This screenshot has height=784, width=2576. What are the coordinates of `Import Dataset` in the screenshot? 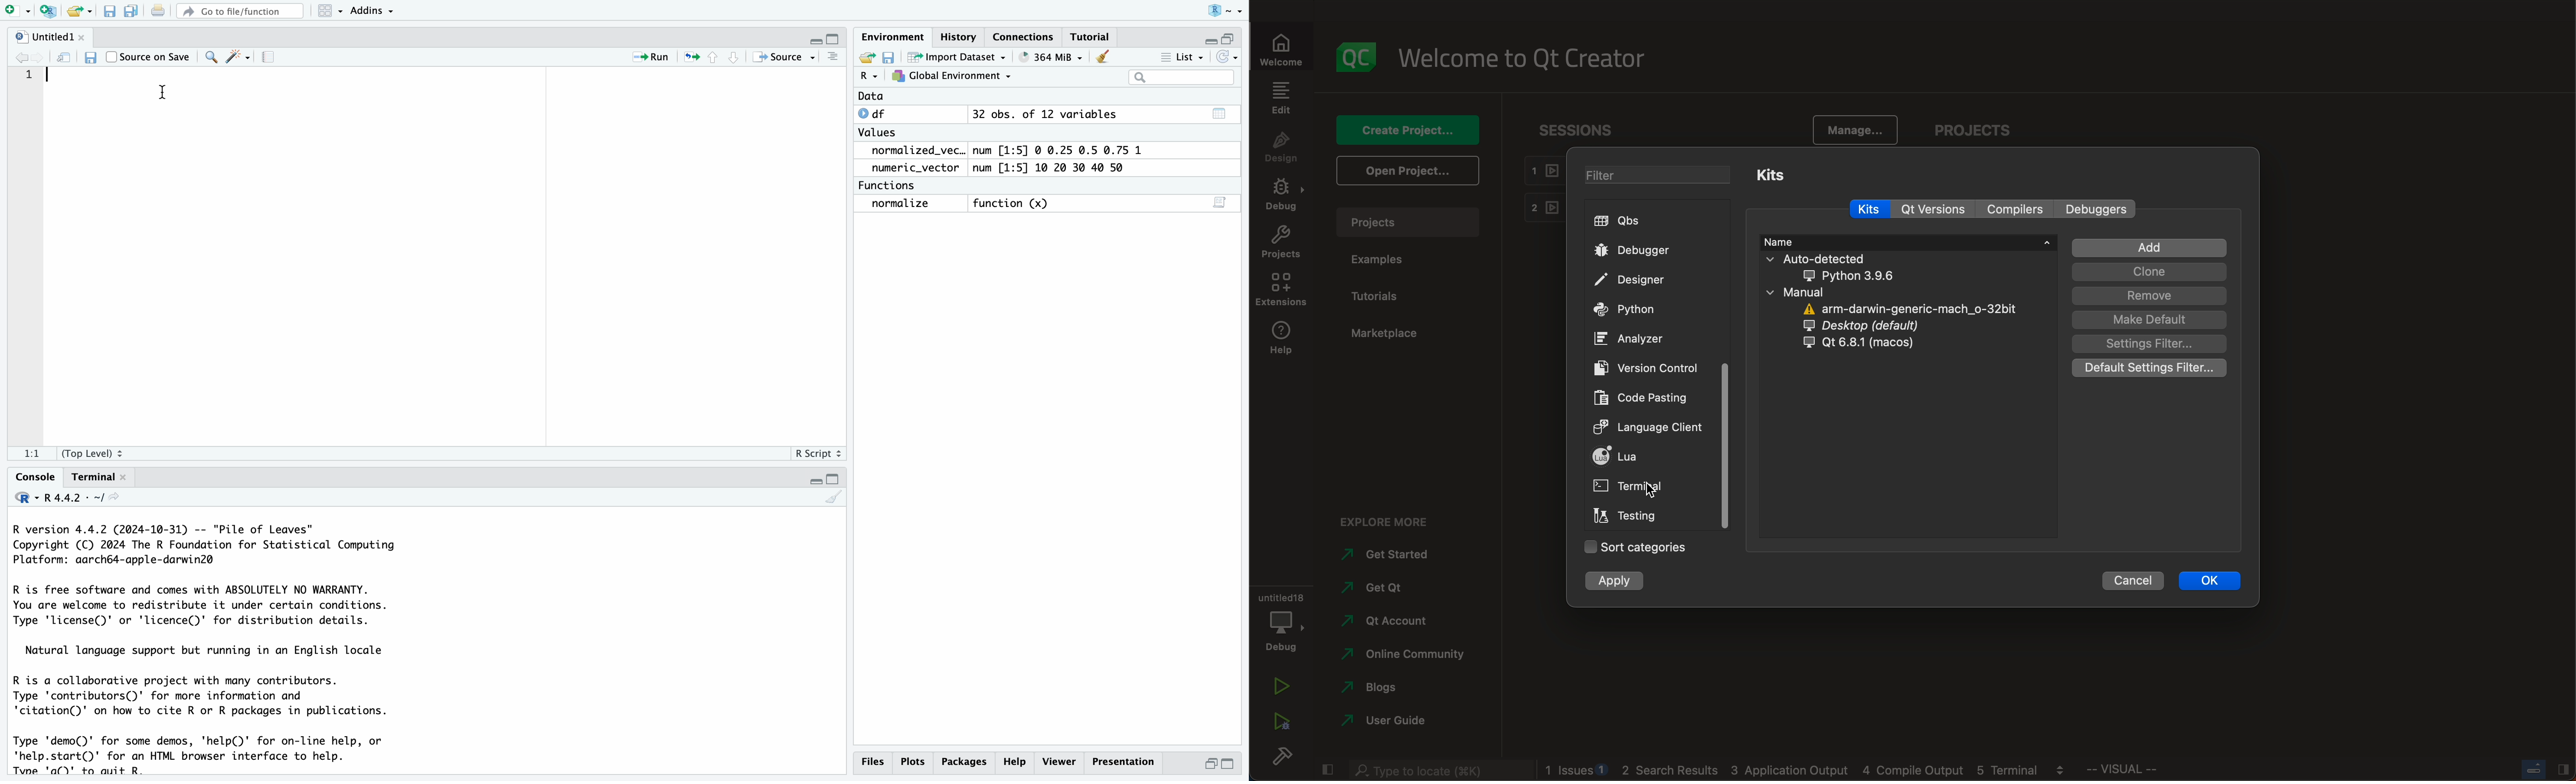 It's located at (959, 56).